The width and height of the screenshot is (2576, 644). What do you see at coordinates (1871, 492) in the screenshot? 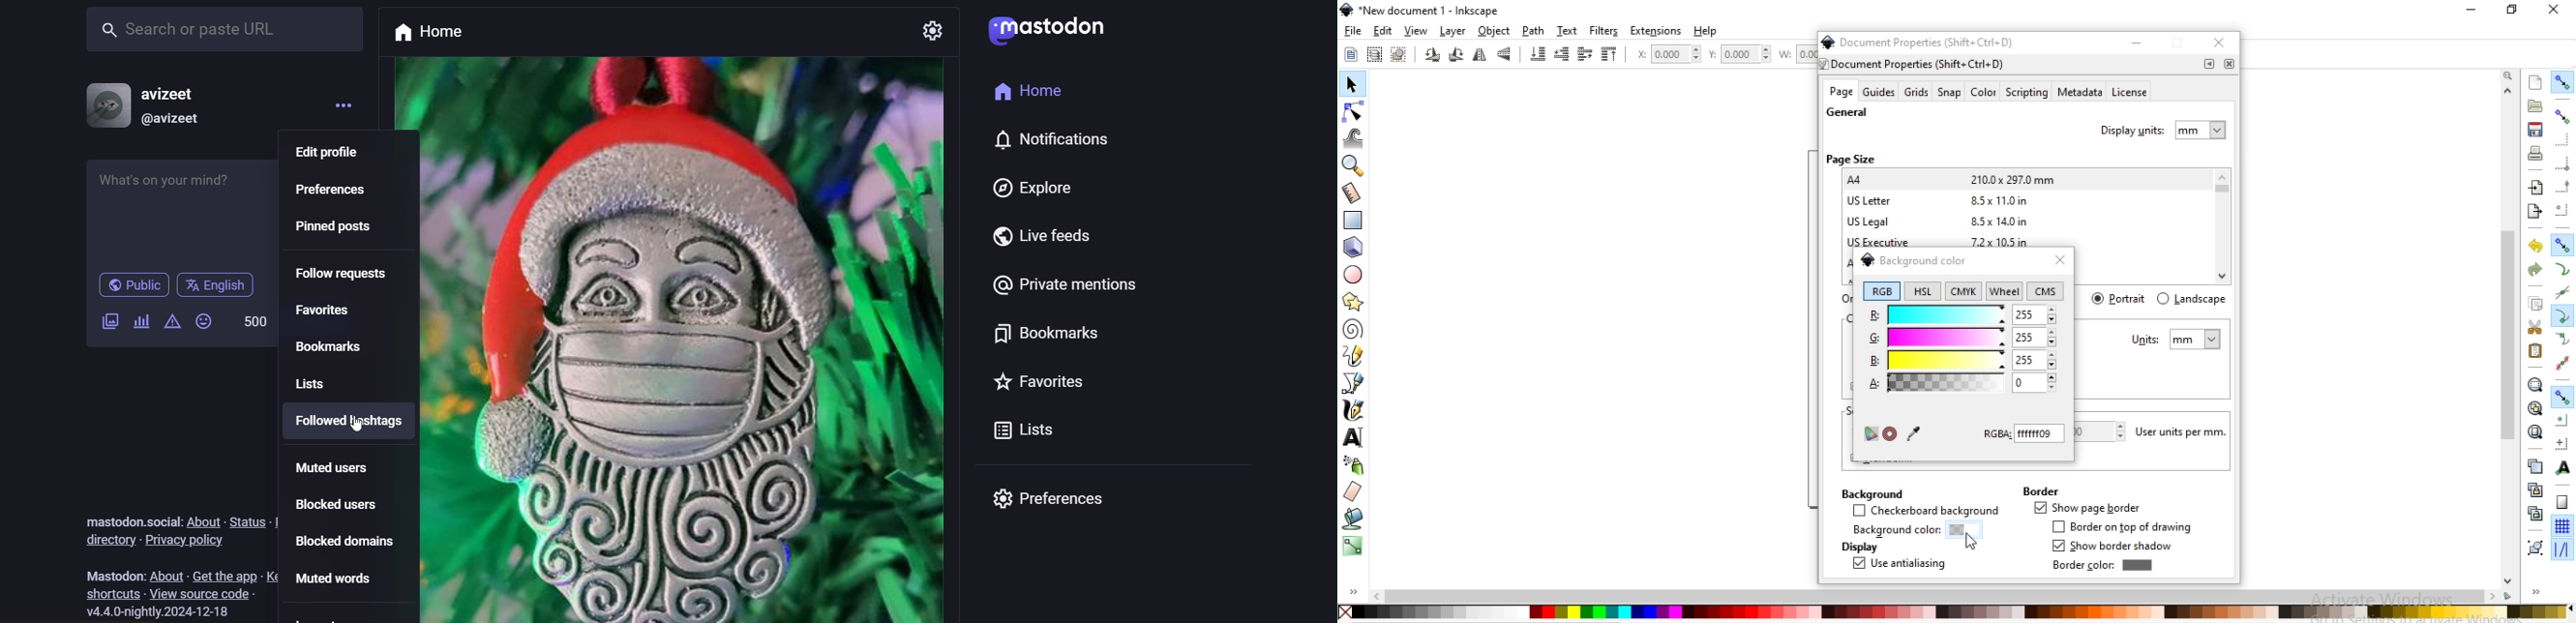
I see `background` at bounding box center [1871, 492].